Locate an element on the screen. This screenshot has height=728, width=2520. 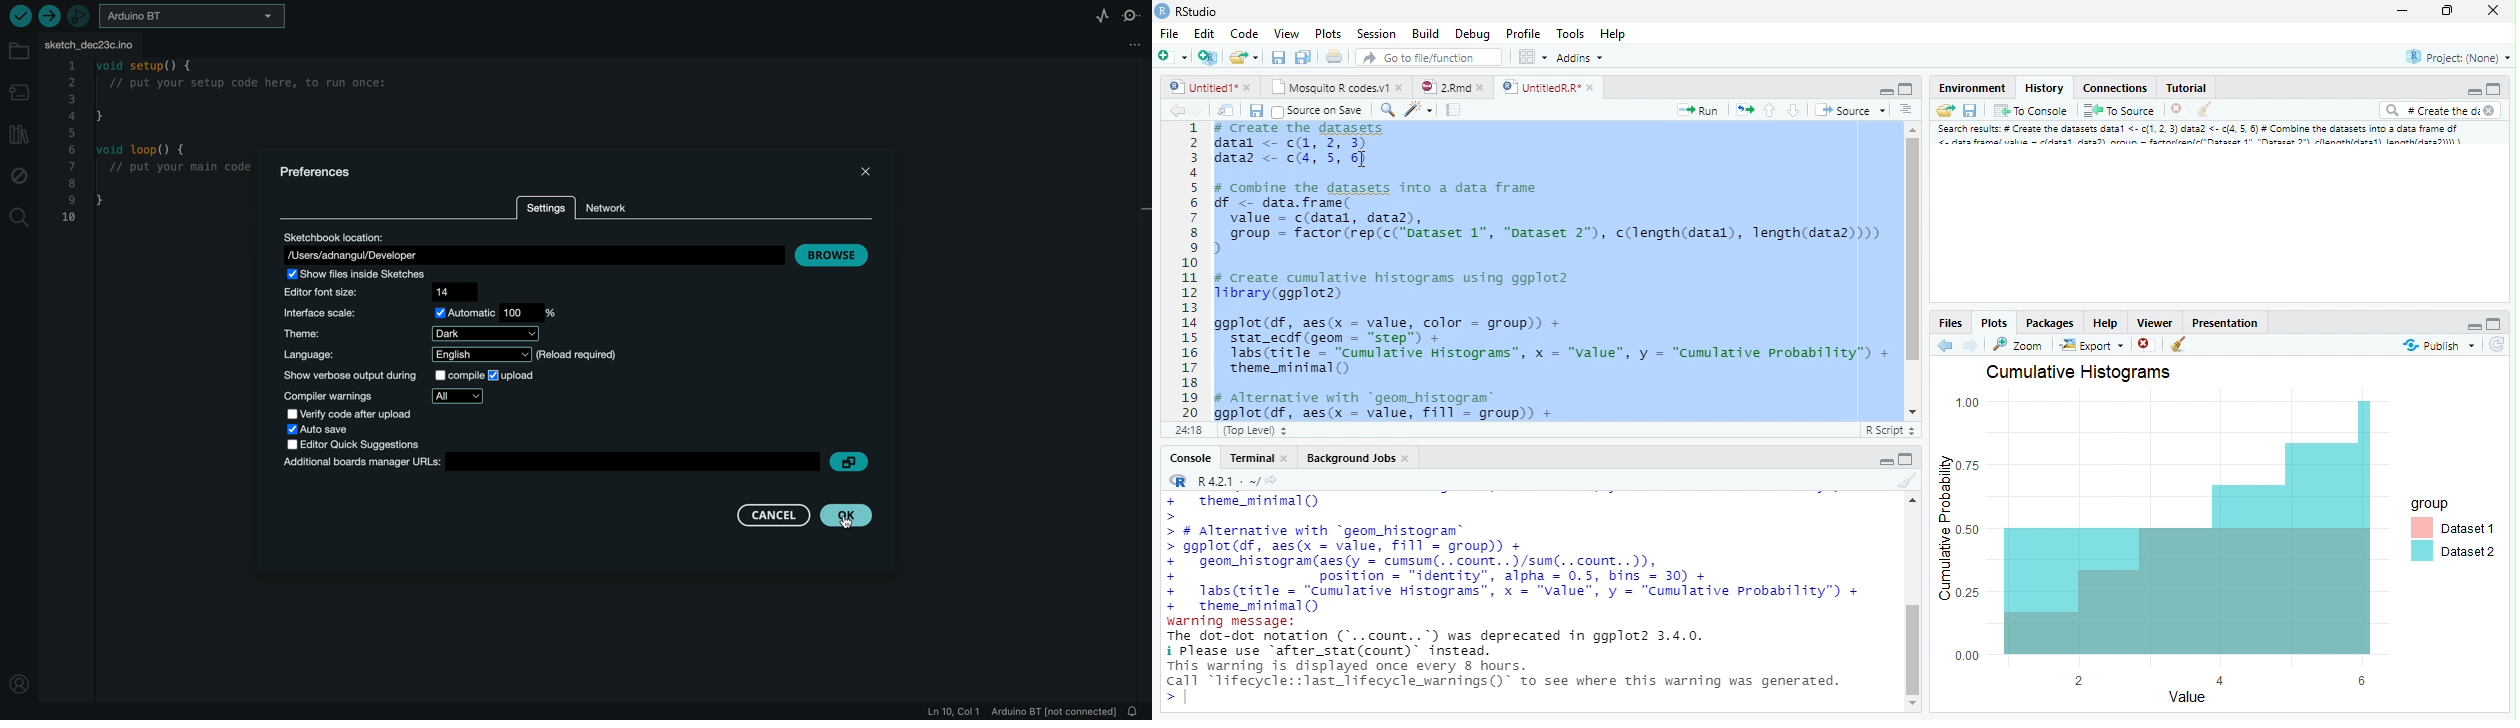
Source is located at coordinates (1850, 112).